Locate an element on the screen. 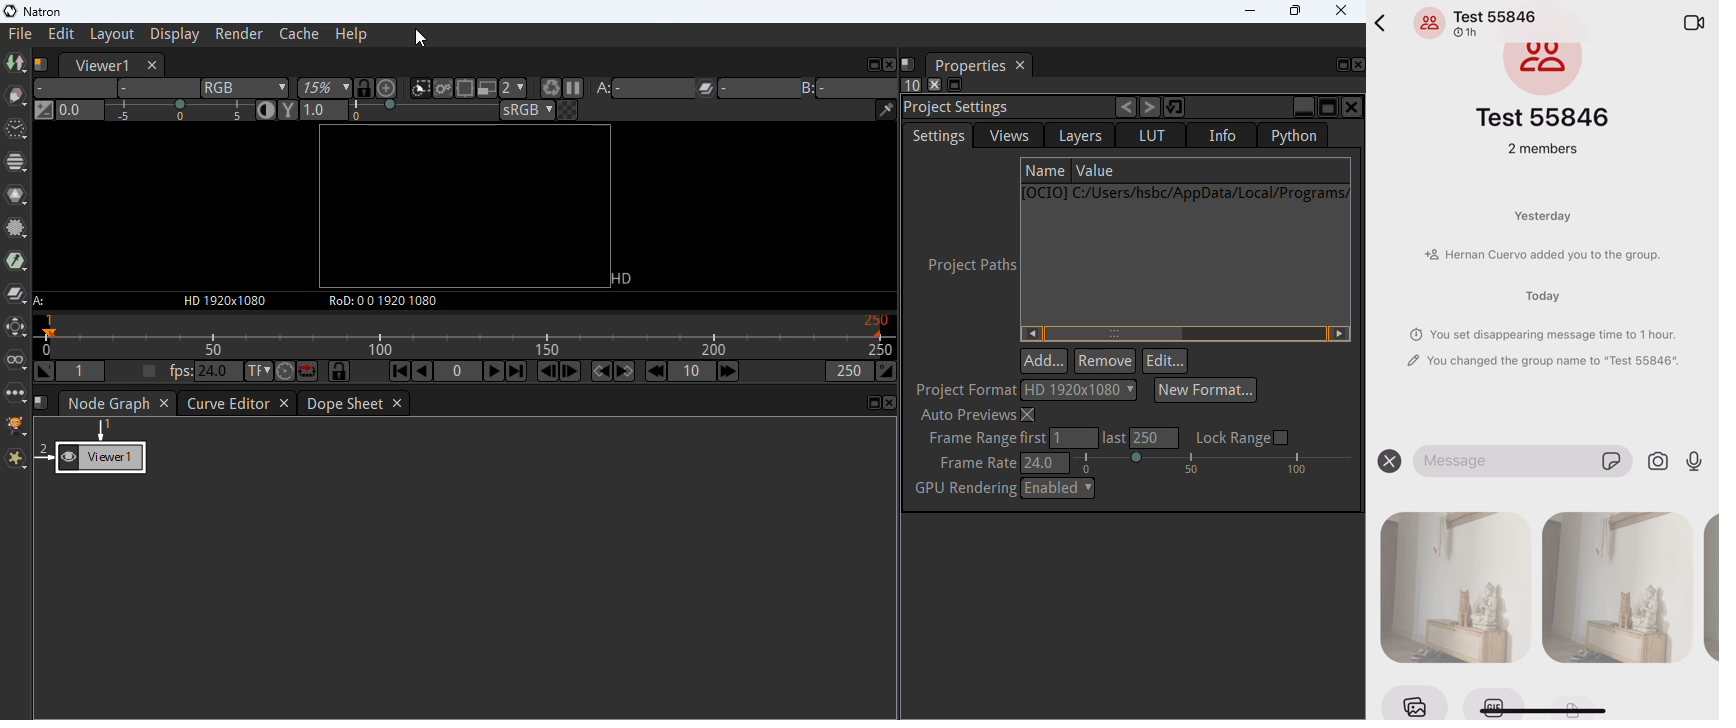  auto previews is located at coordinates (979, 415).